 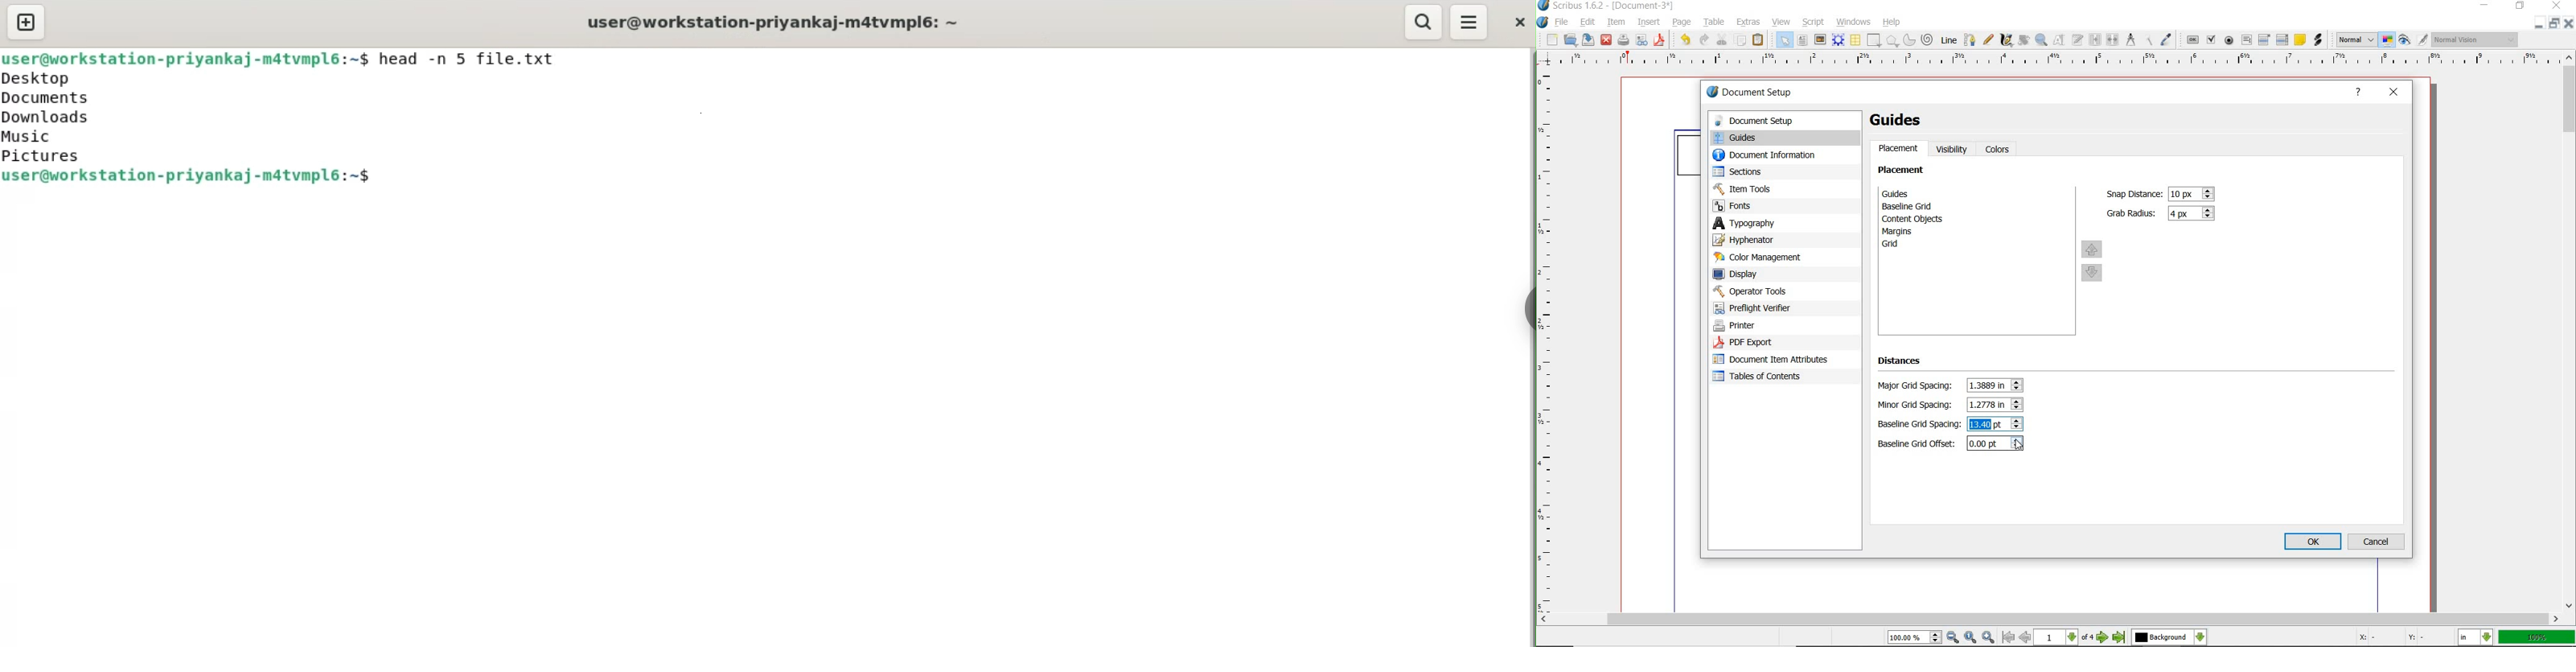 I want to click on open, so click(x=1570, y=40).